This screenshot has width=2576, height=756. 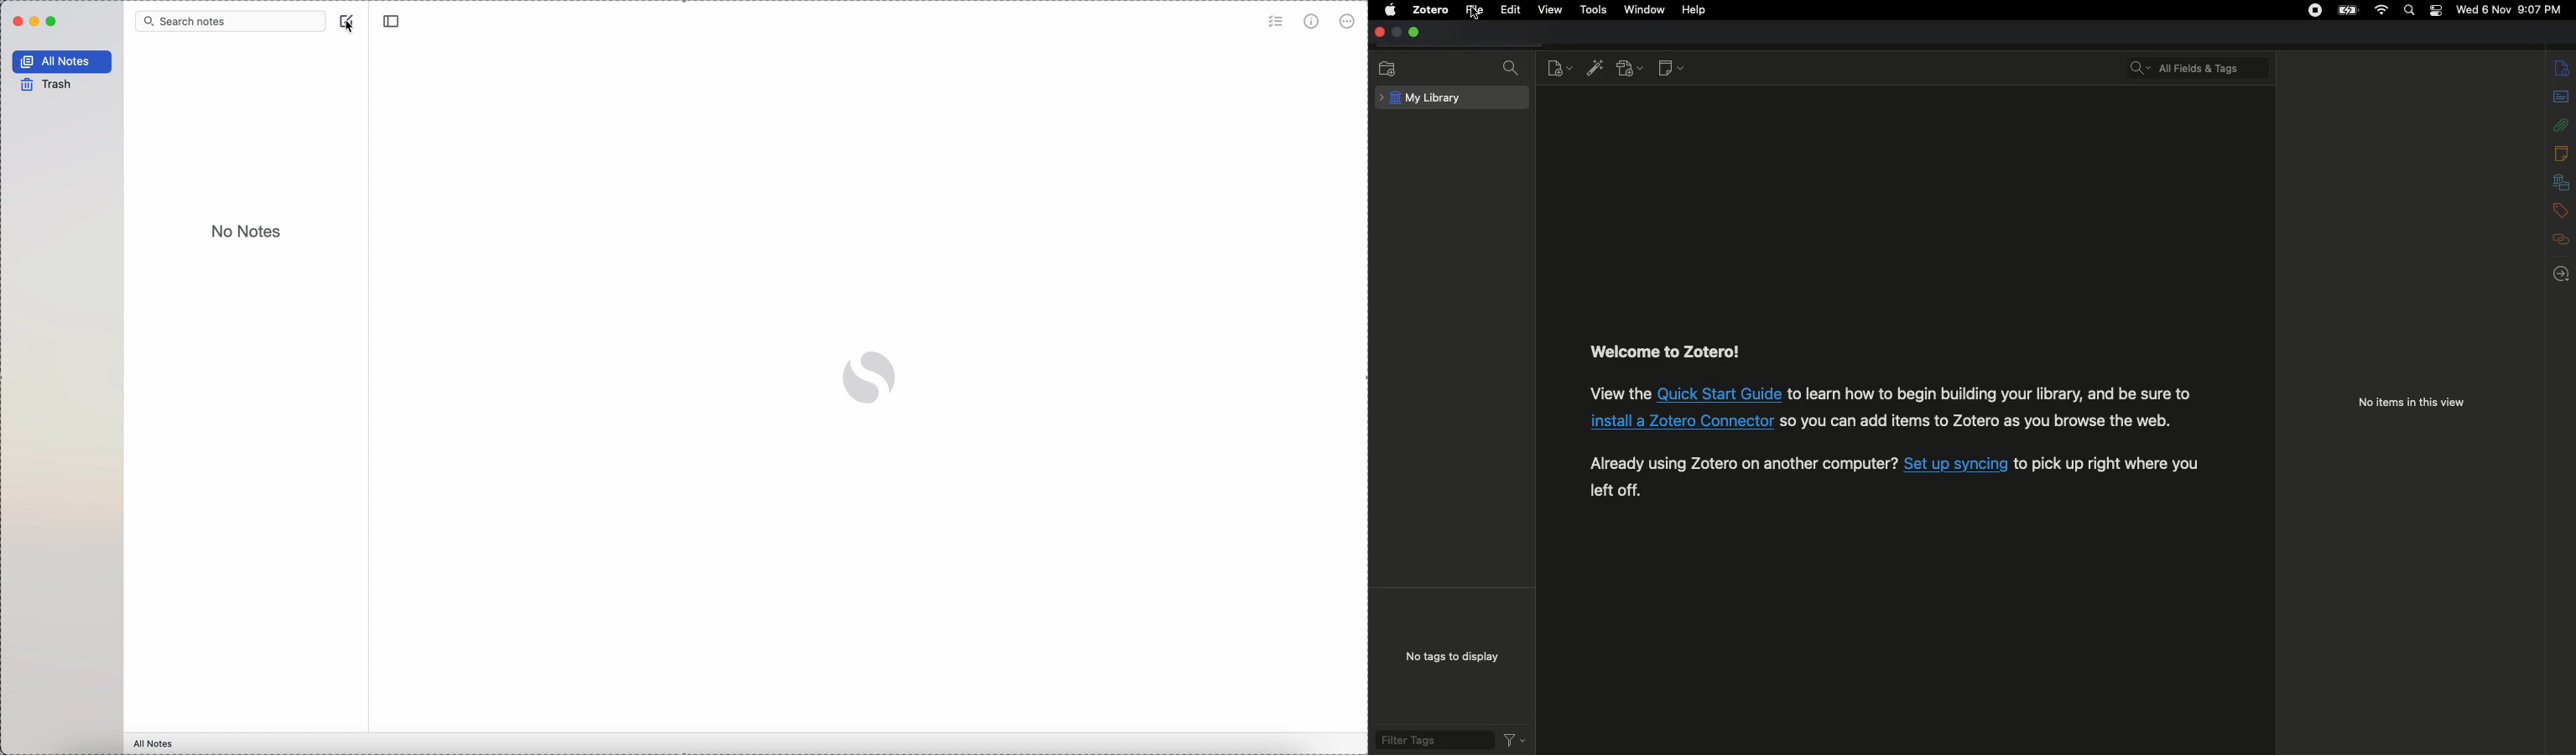 I want to click on close Simplenote, so click(x=16, y=21).